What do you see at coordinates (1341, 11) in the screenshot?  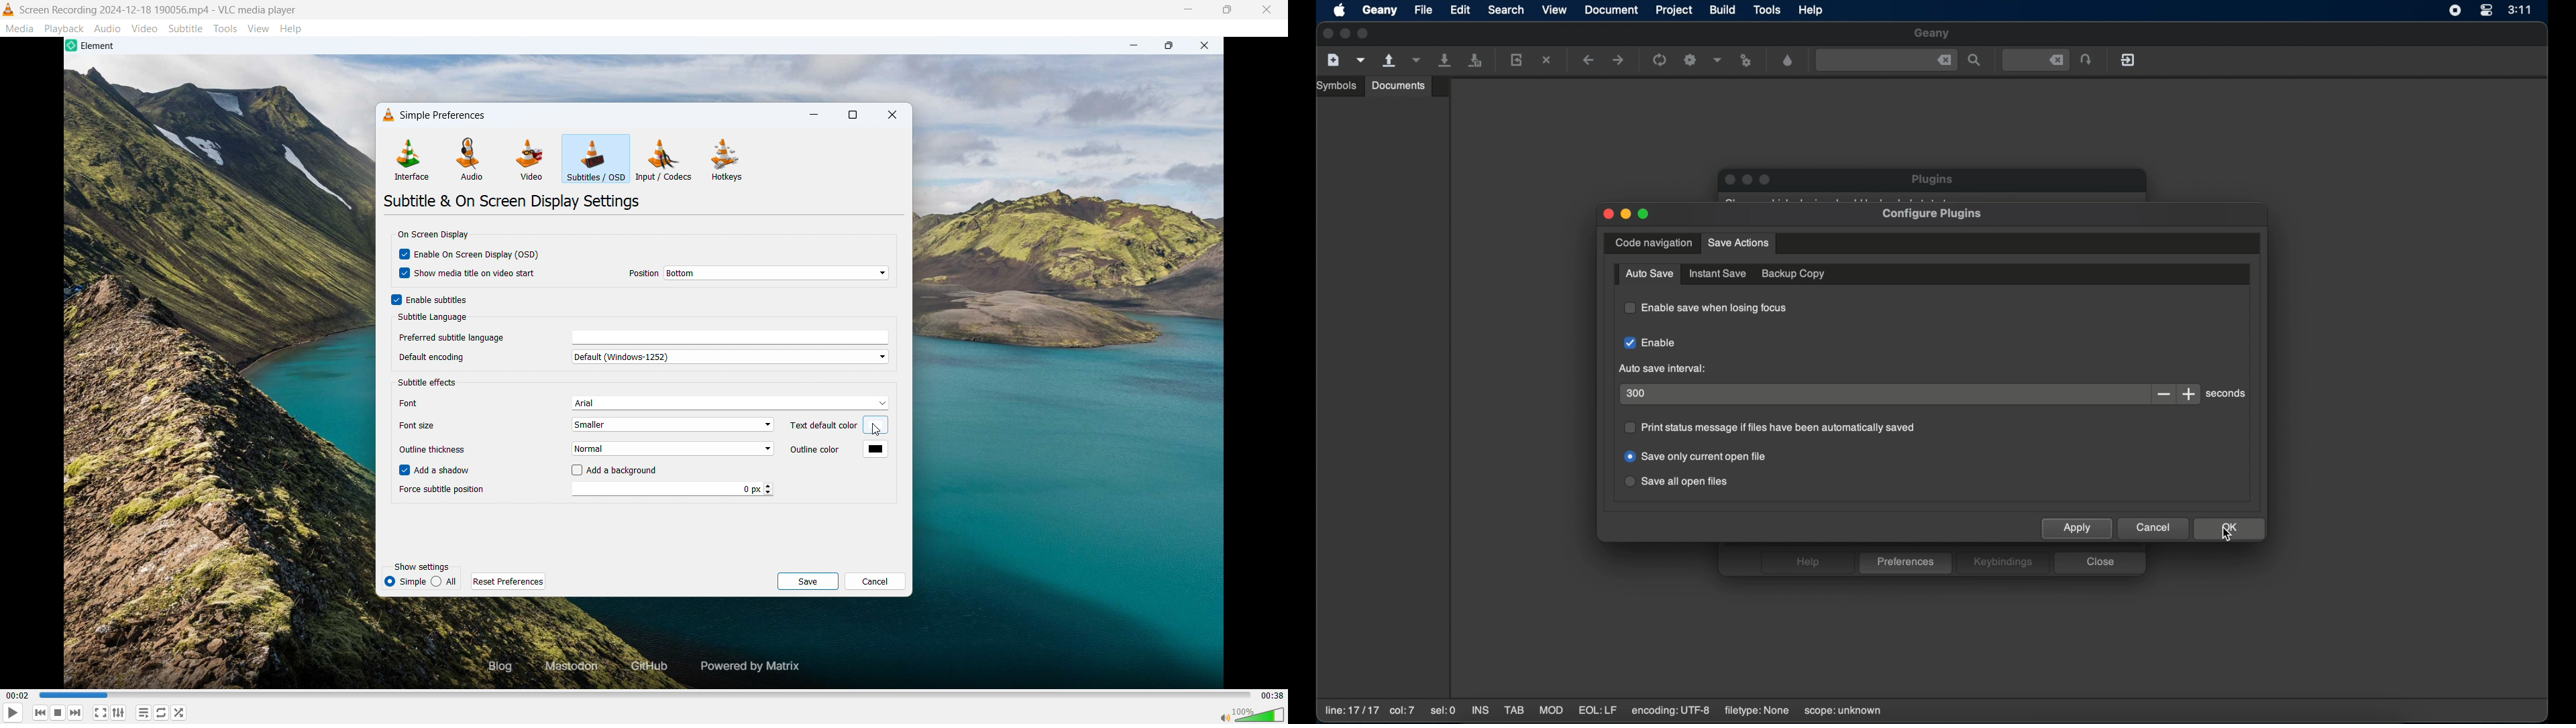 I see `apple icon` at bounding box center [1341, 11].